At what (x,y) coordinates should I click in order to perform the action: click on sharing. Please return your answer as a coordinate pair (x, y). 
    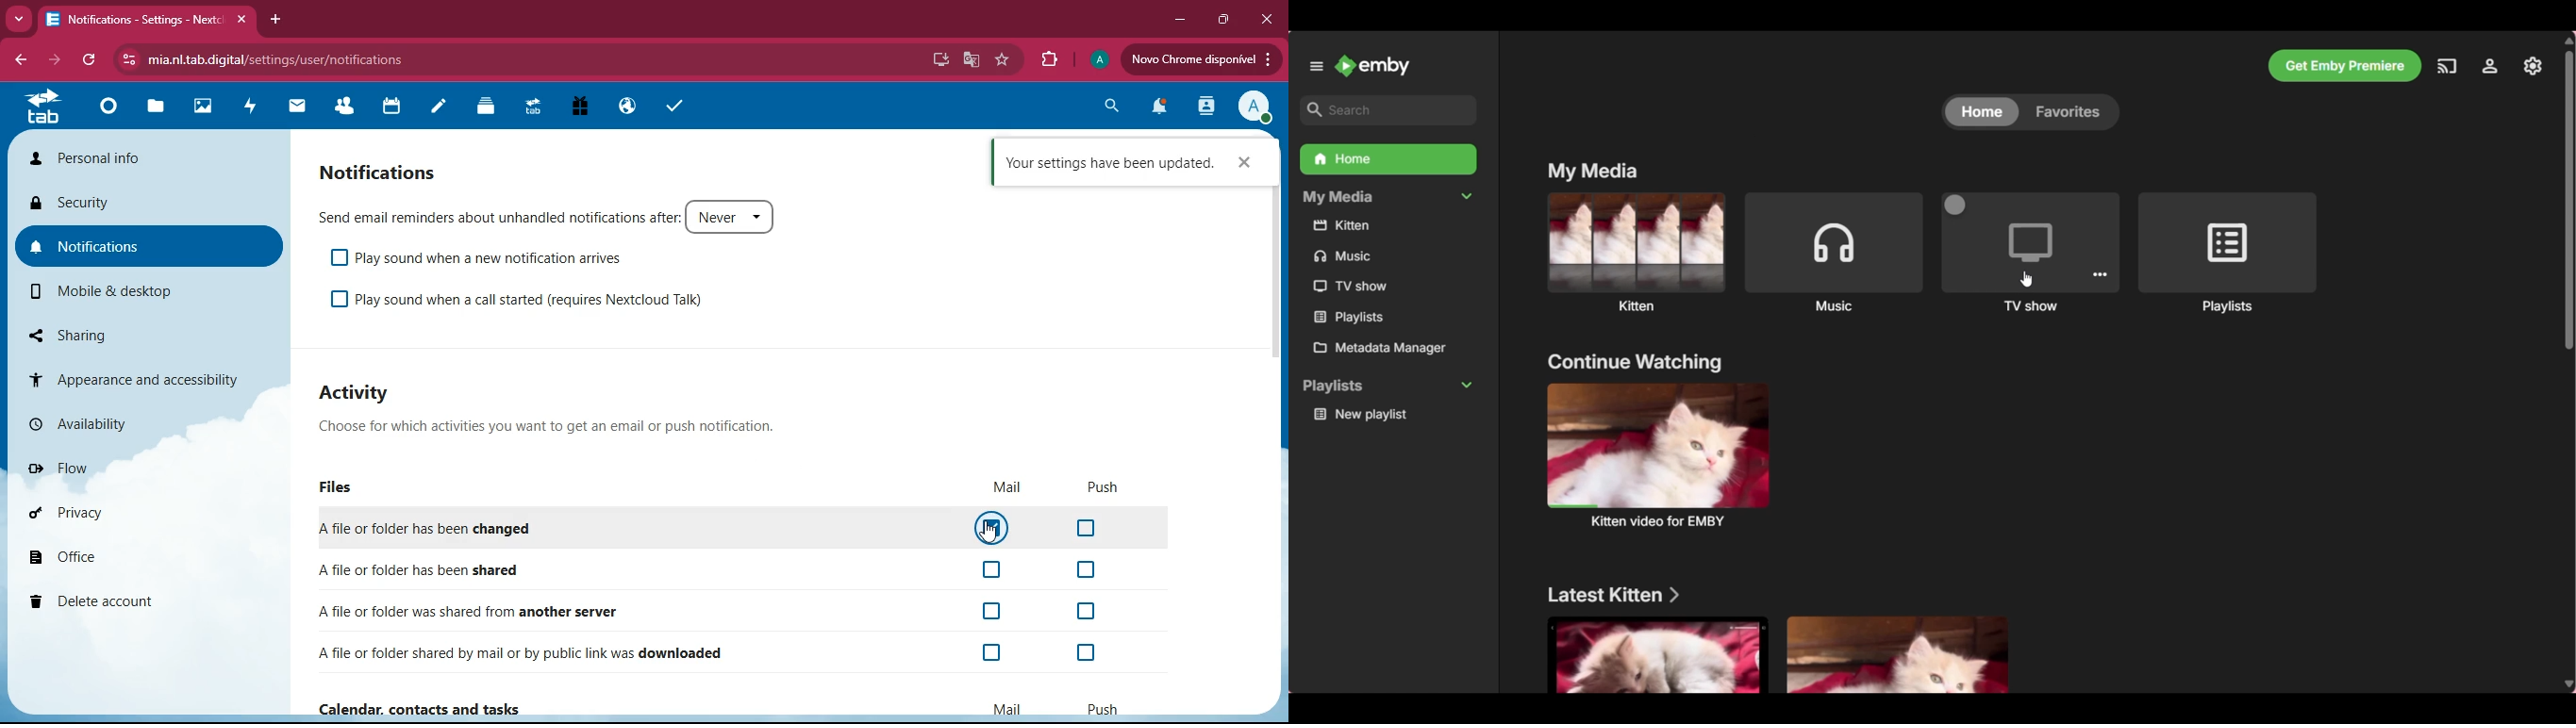
    Looking at the image, I should click on (95, 332).